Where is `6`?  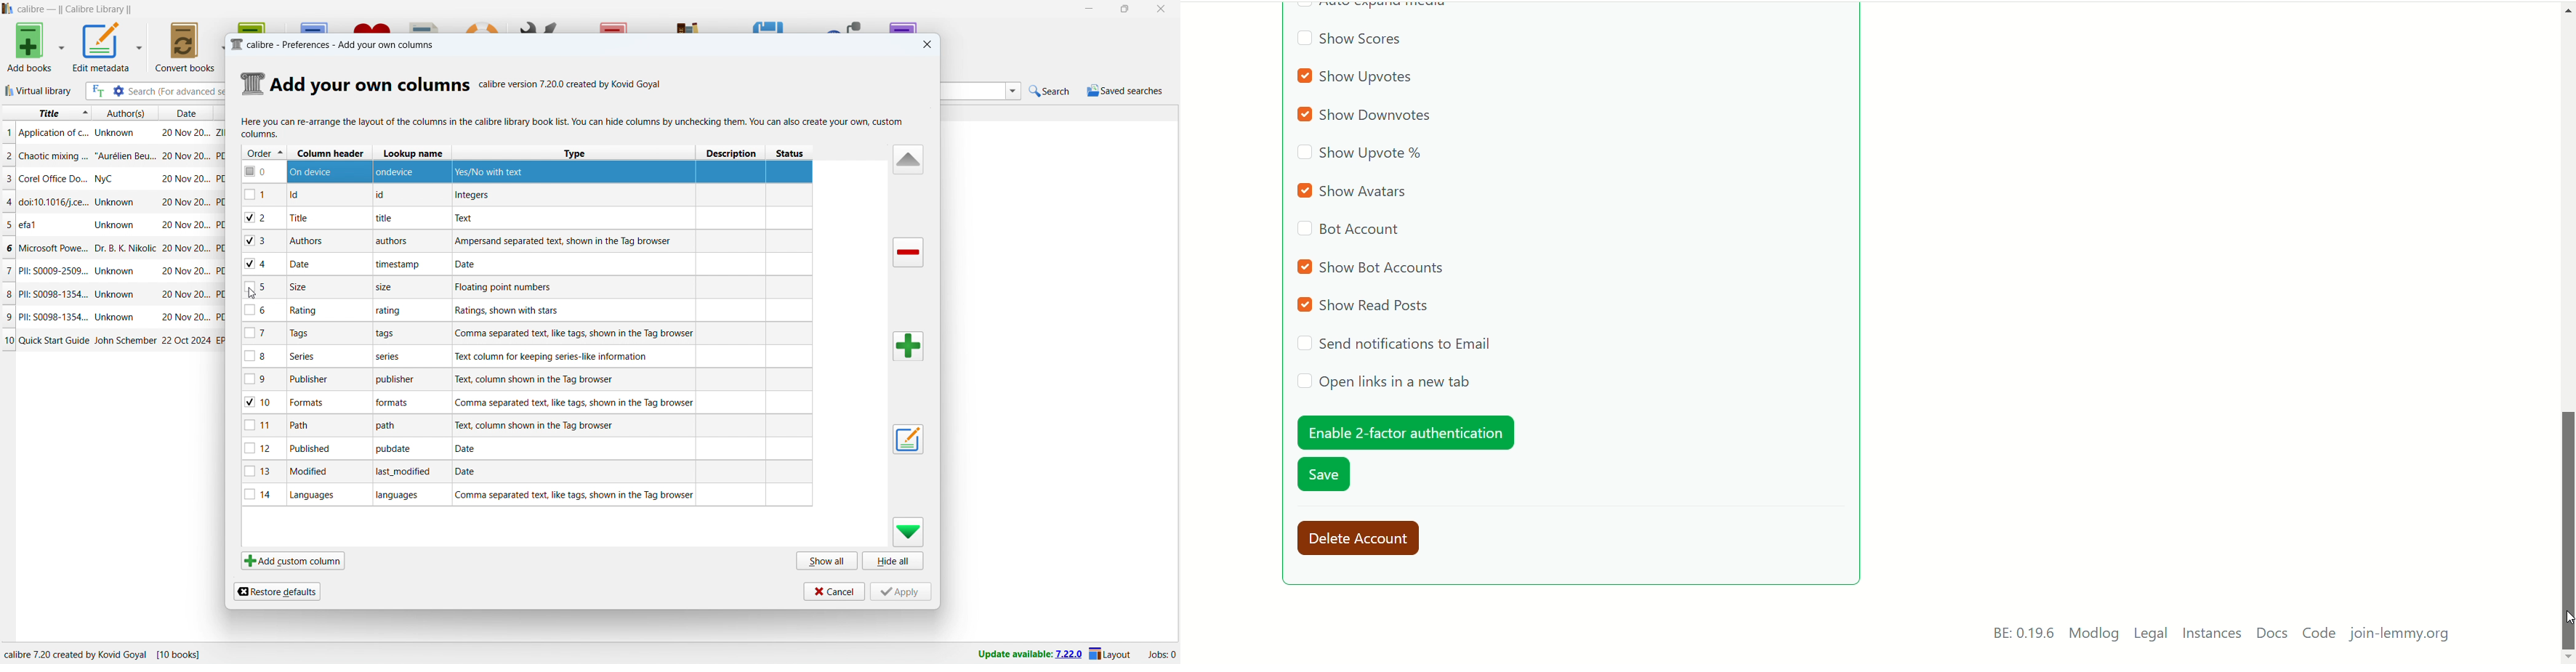 6 is located at coordinates (260, 310).